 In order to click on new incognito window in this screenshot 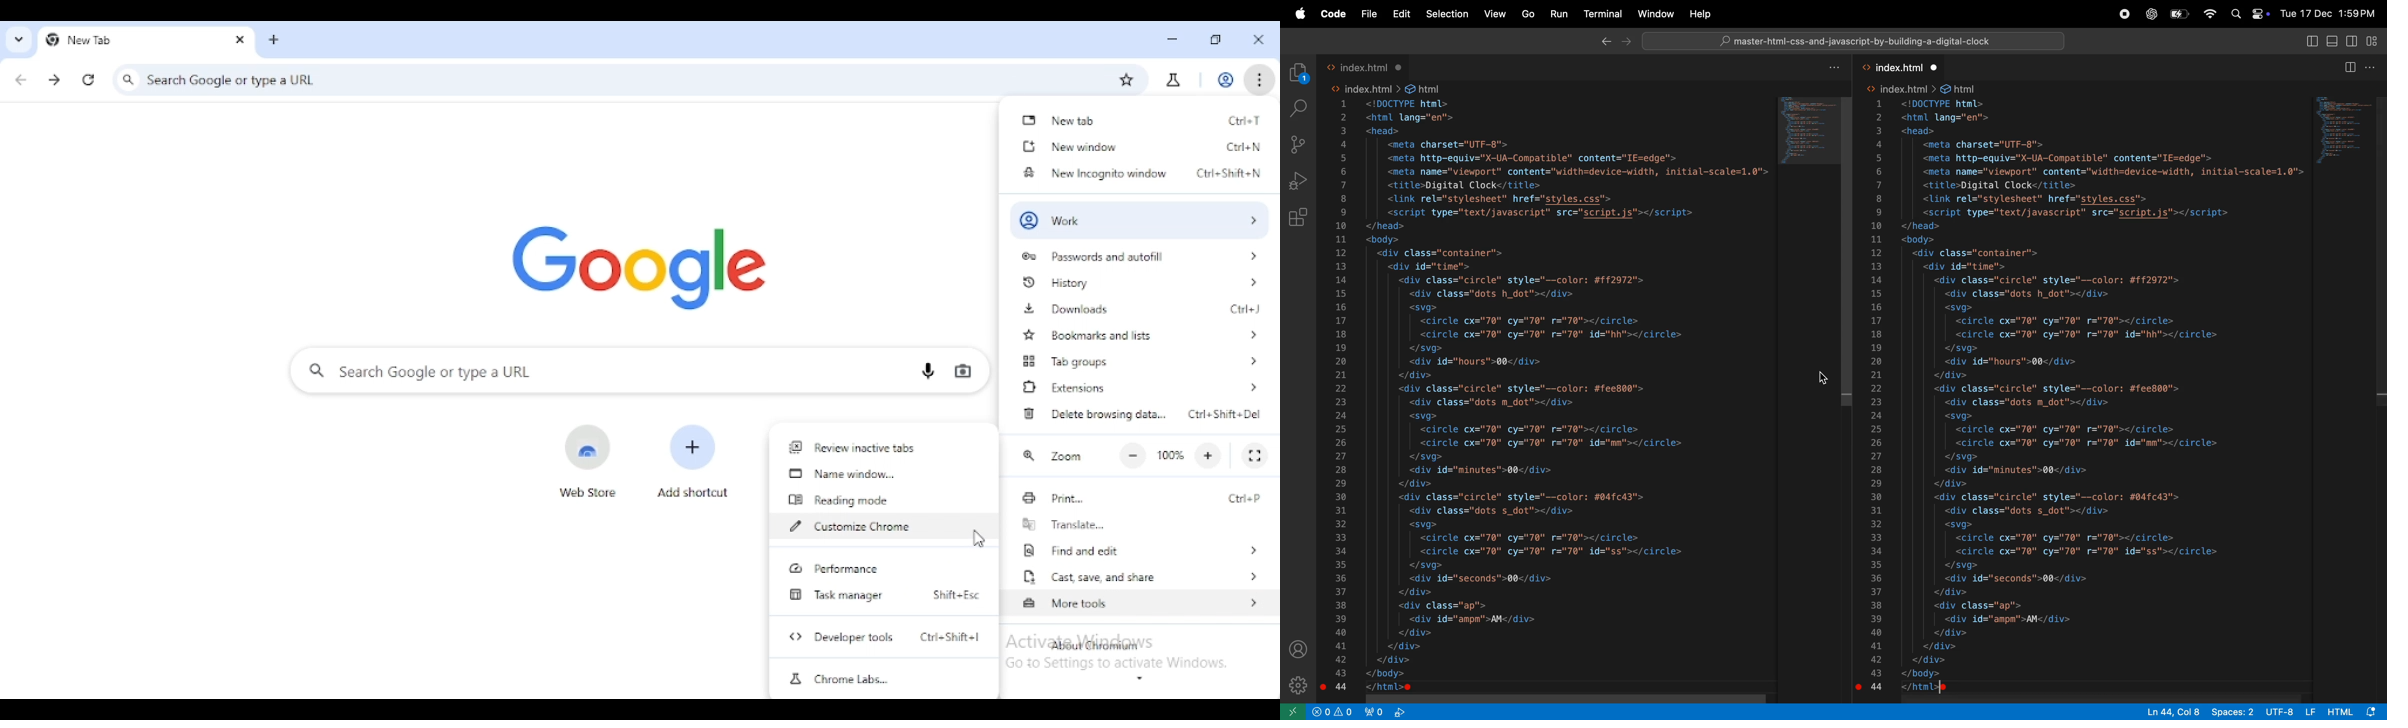, I will do `click(1094, 173)`.